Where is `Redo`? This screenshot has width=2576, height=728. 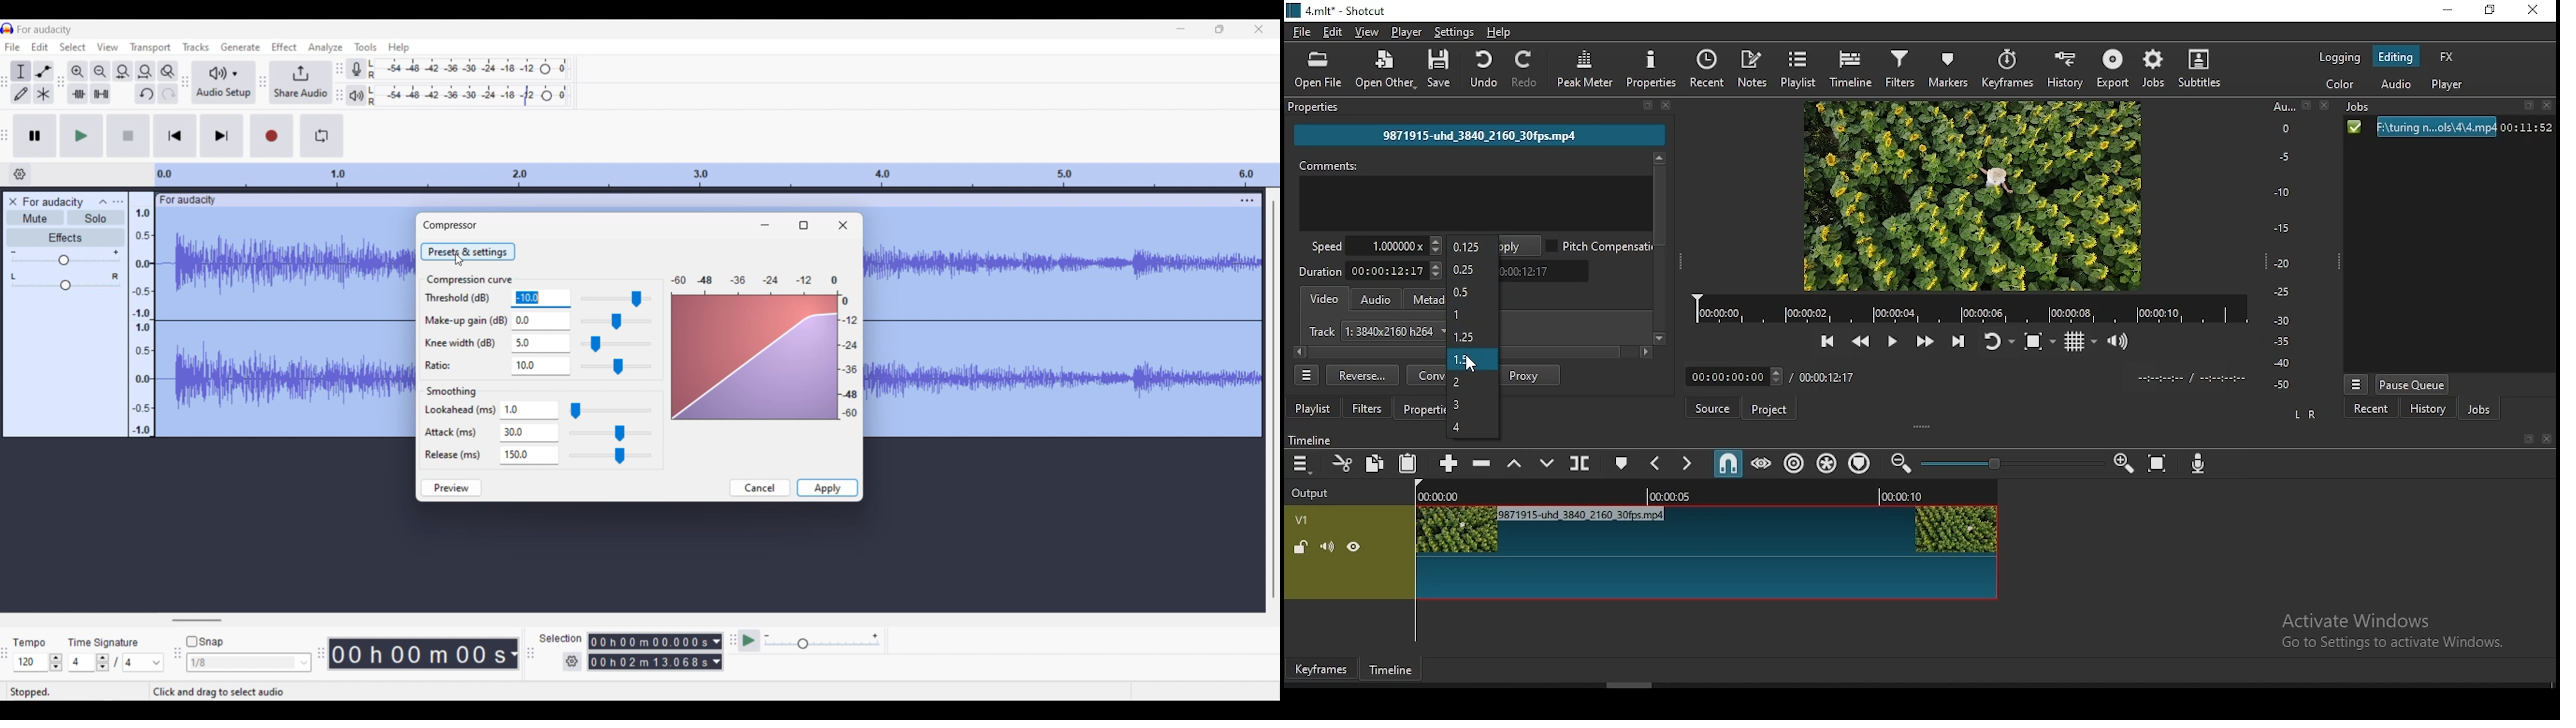 Redo is located at coordinates (168, 93).